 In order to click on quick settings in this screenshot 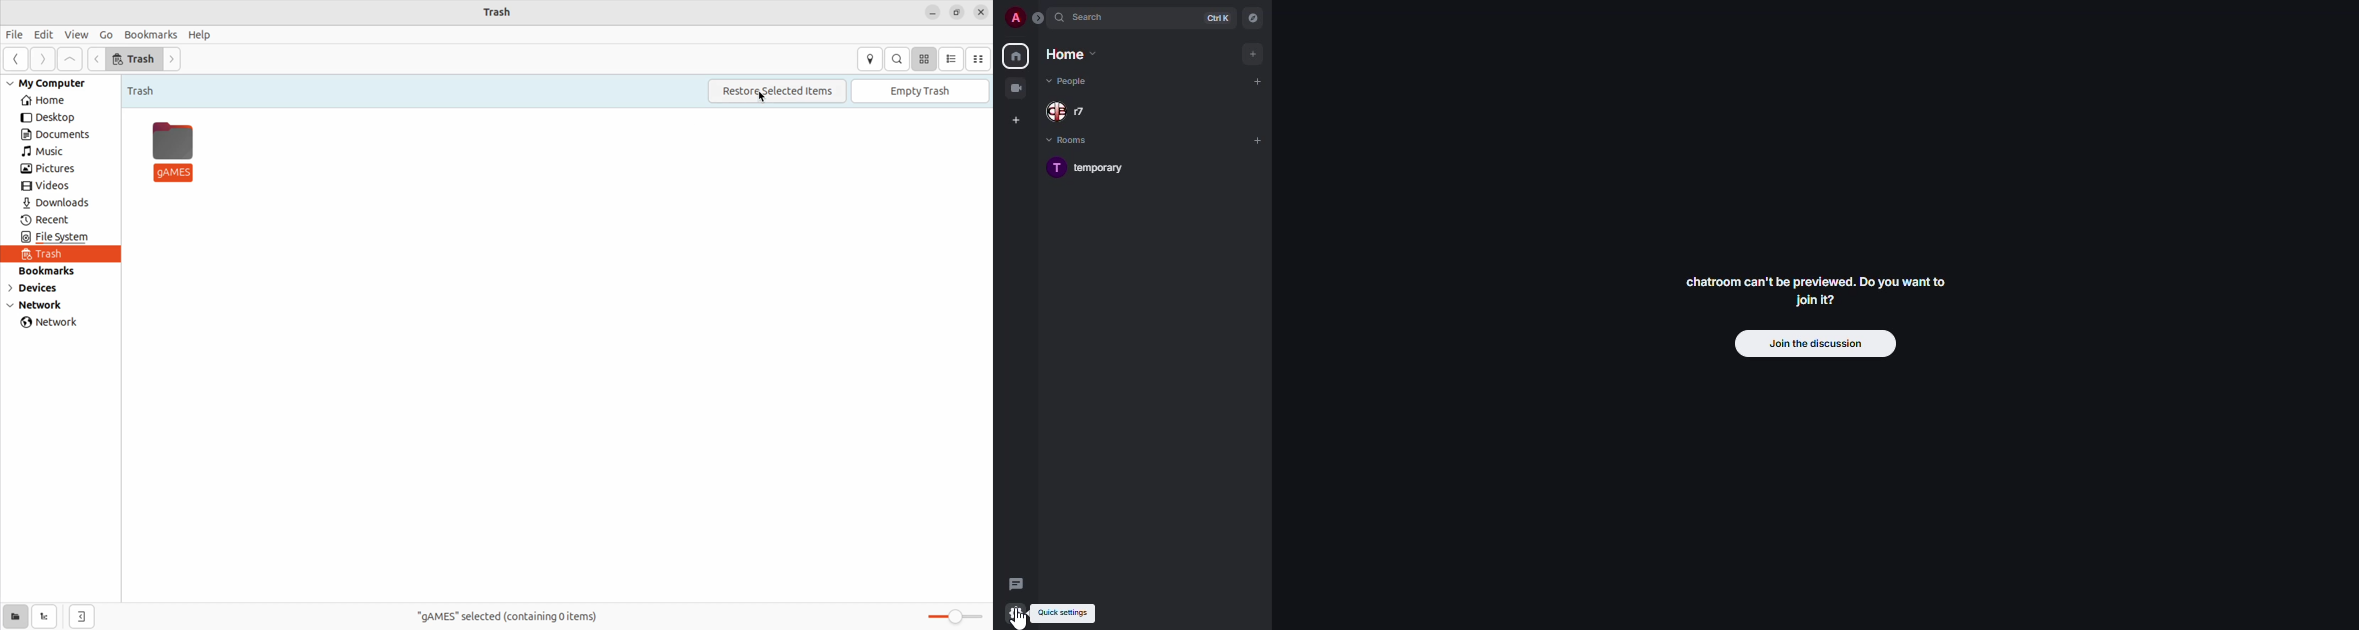, I will do `click(1017, 615)`.